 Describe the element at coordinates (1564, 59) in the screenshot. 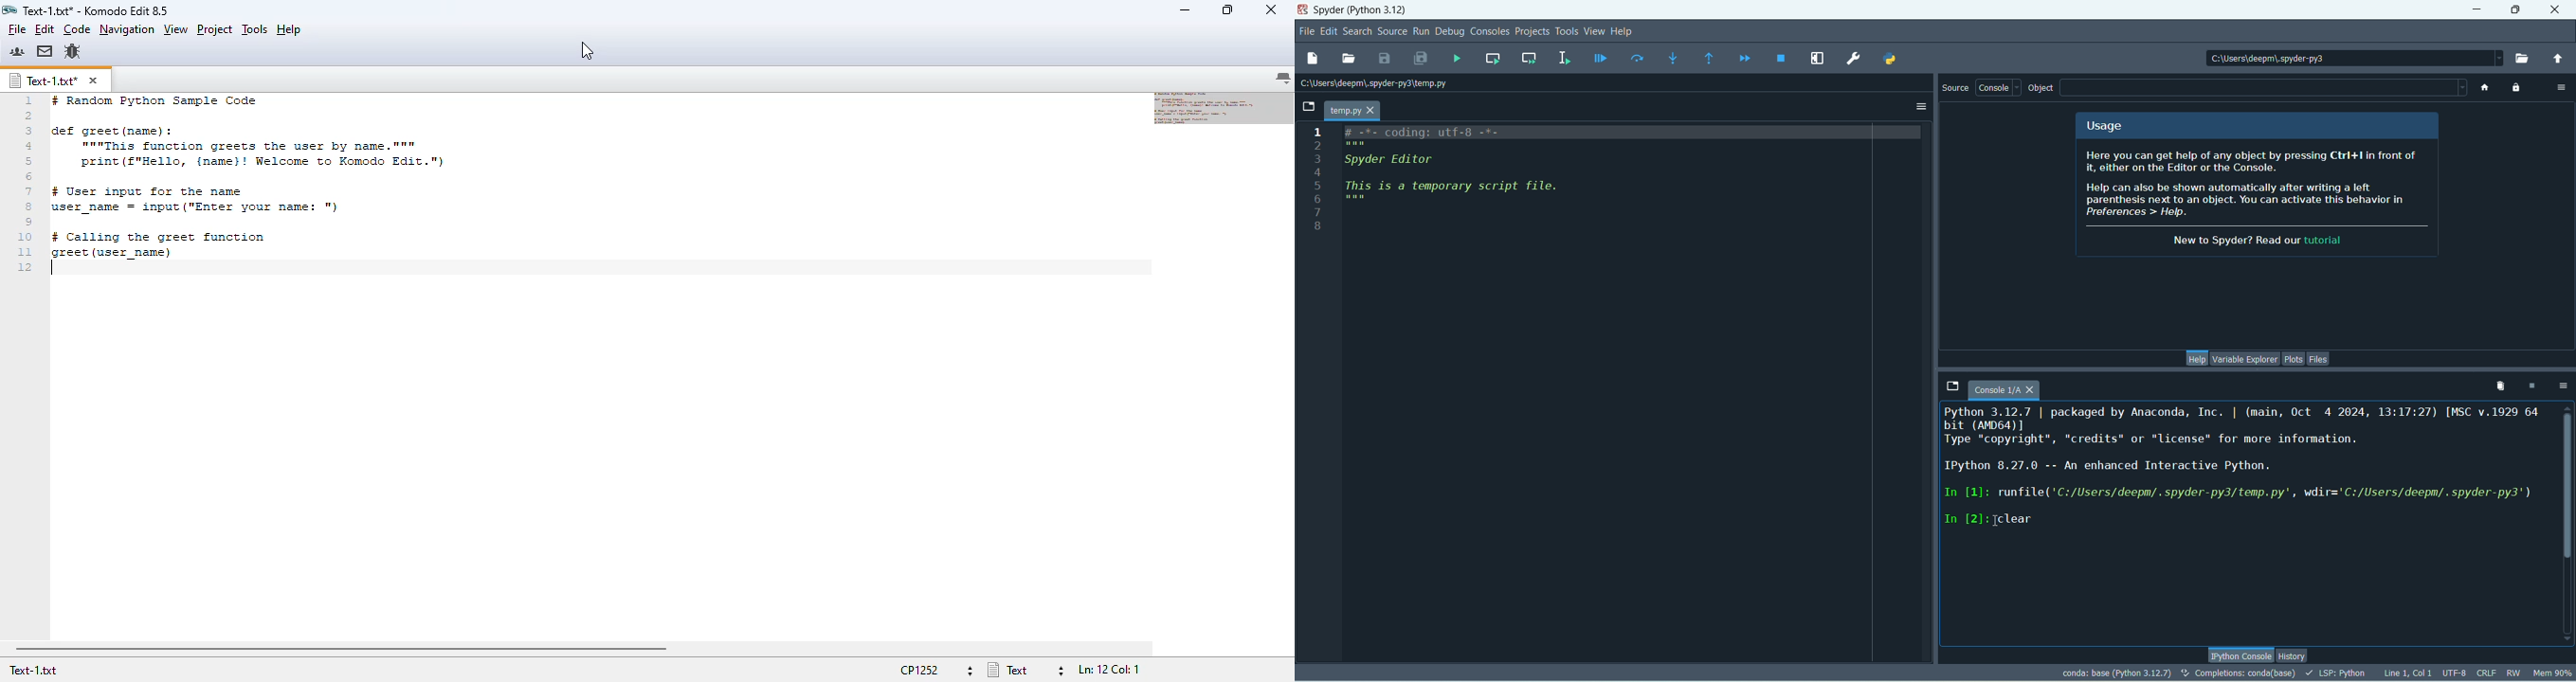

I see `run selection` at that location.